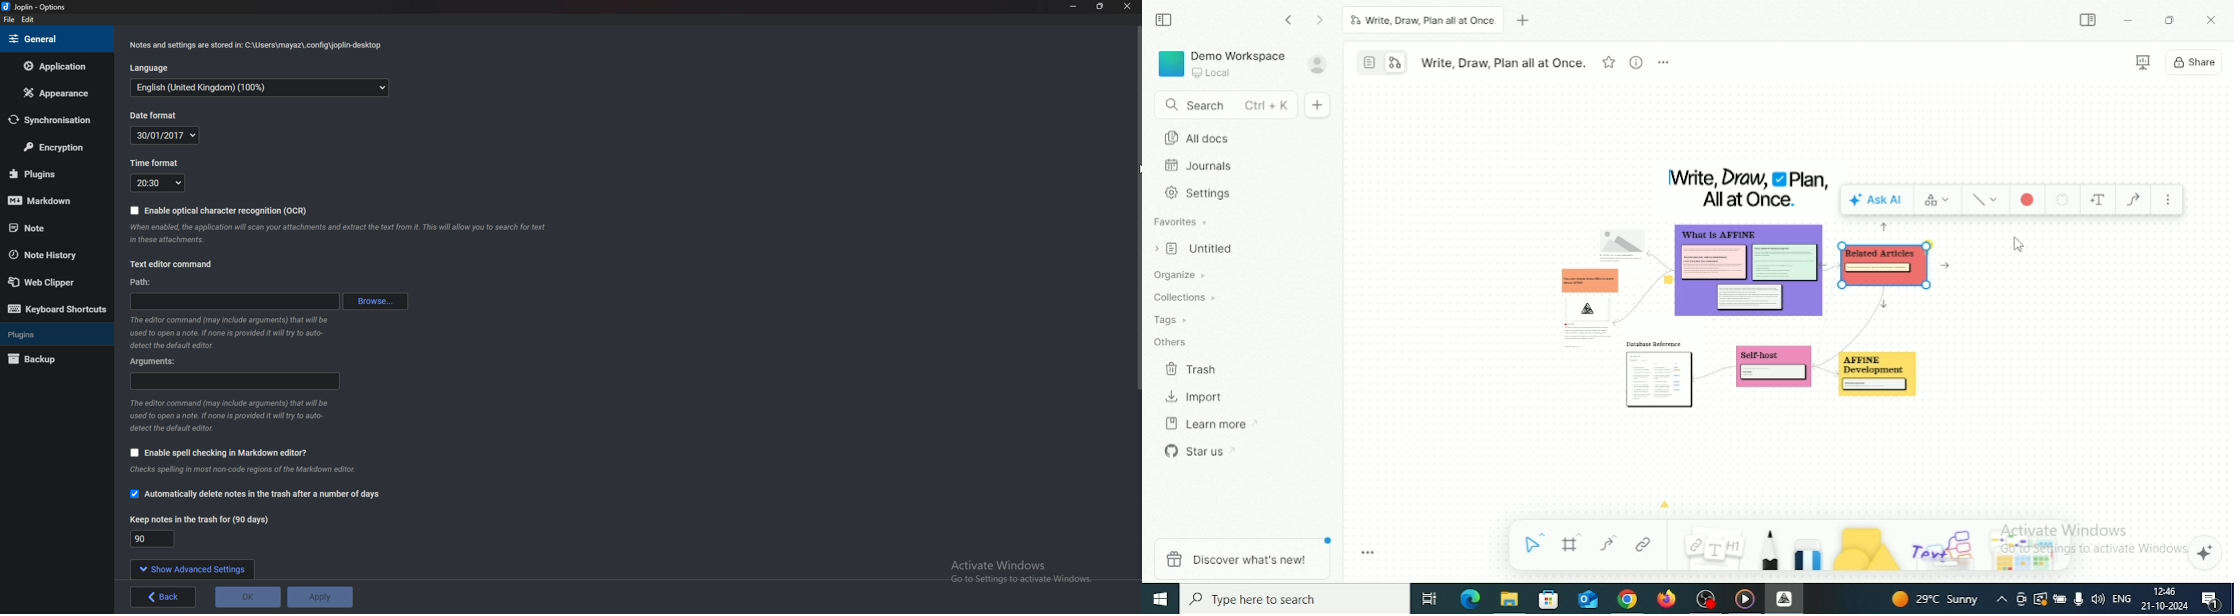 The image size is (2240, 616). Describe the element at coordinates (256, 494) in the screenshot. I see `Automatically delete notes` at that location.